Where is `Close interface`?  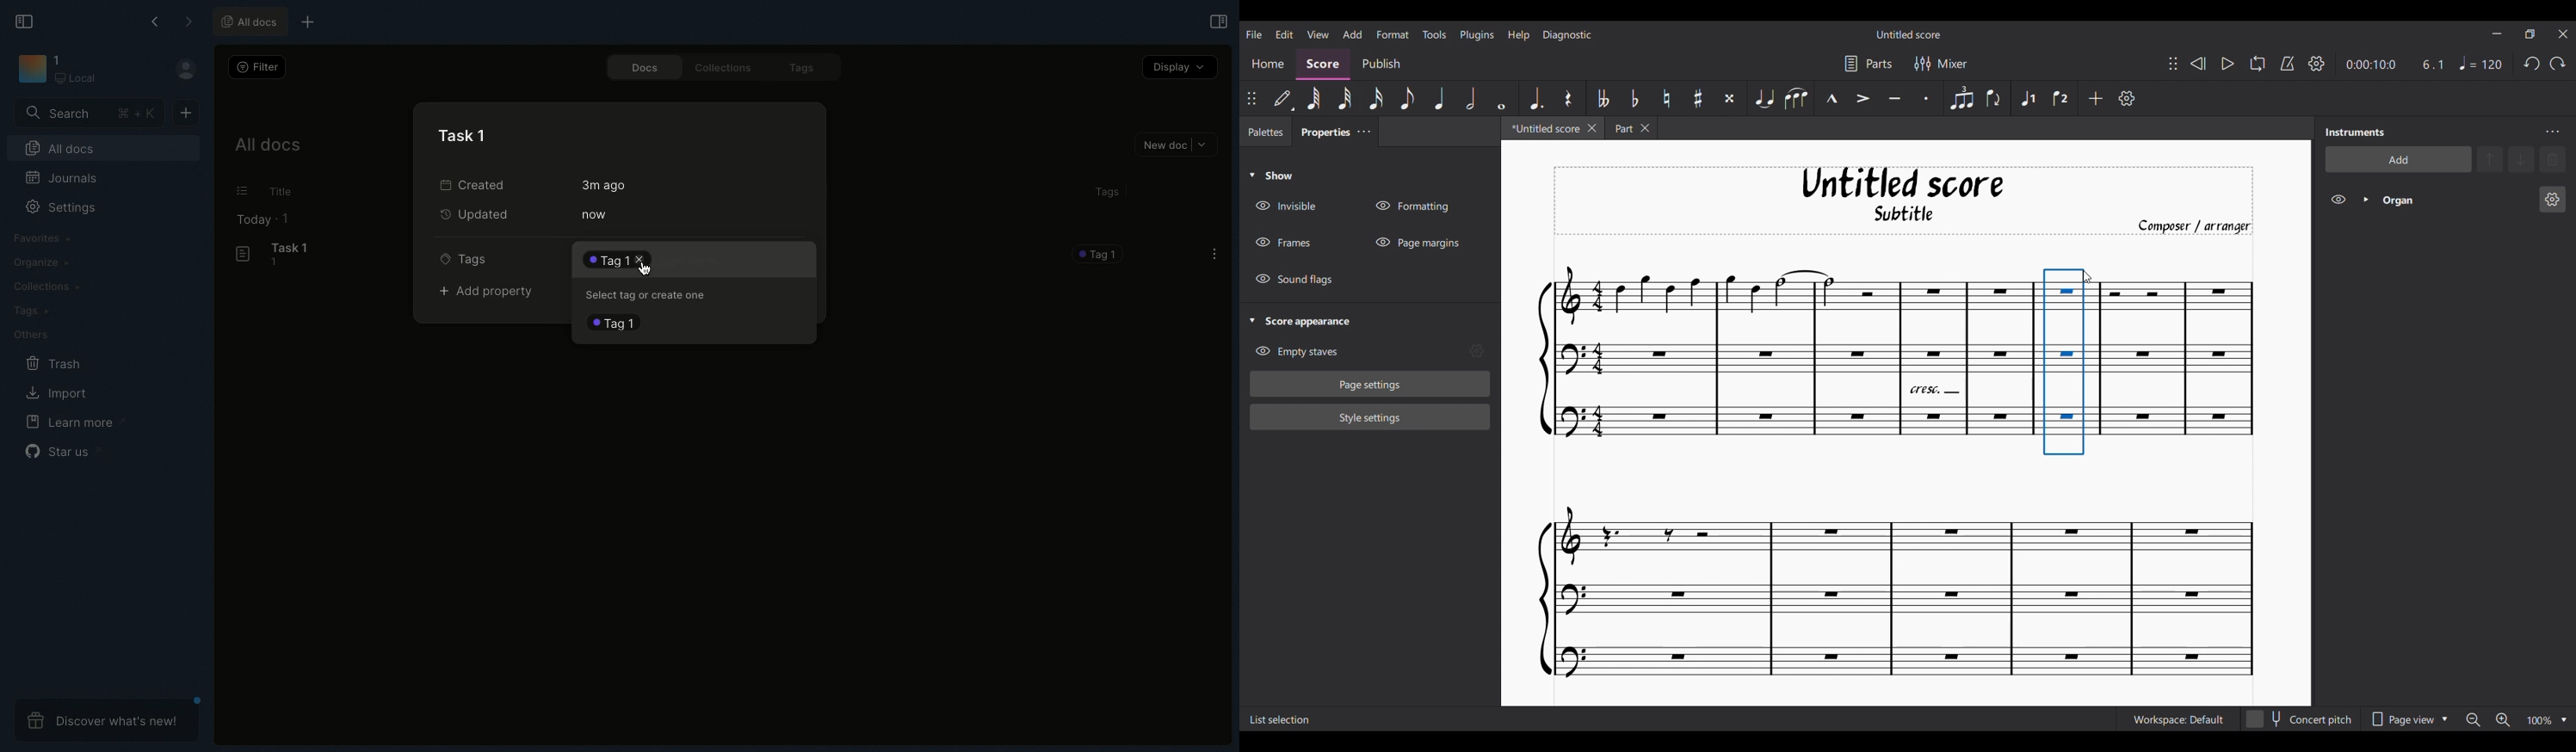
Close interface is located at coordinates (2563, 34).